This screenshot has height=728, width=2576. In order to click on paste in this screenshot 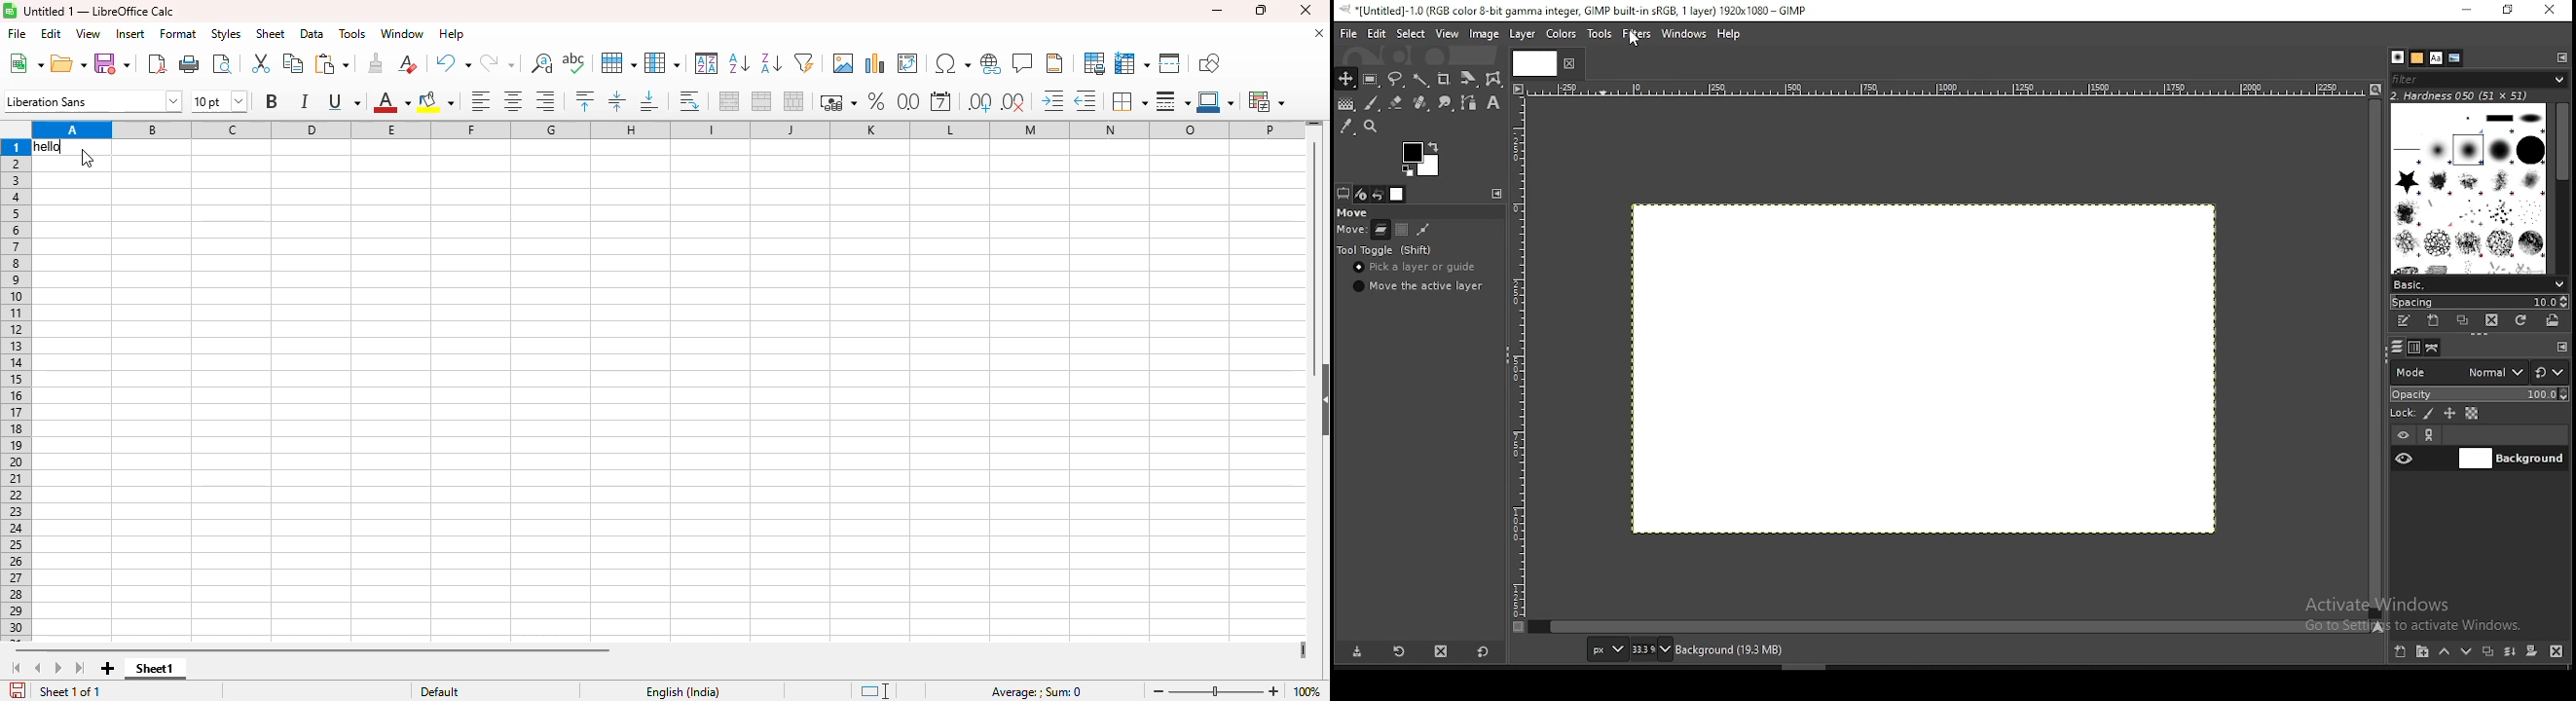, I will do `click(331, 63)`.